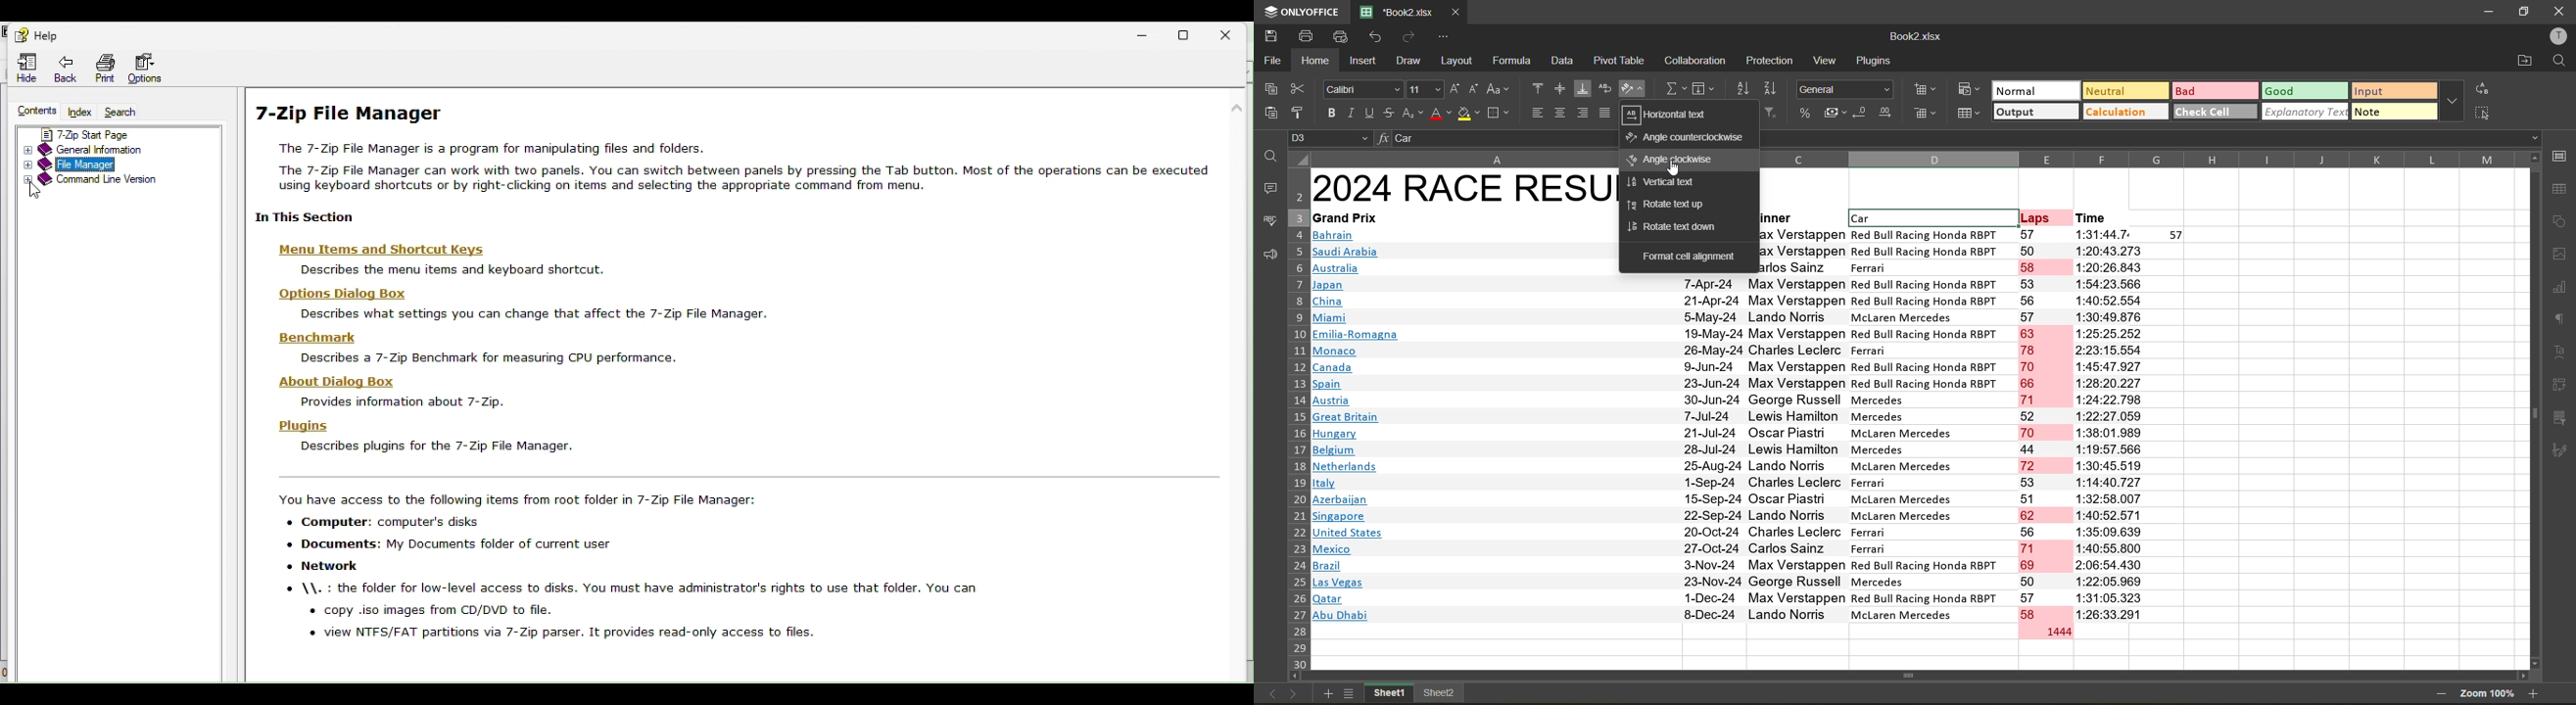 This screenshot has width=2576, height=728. I want to click on filename, so click(1401, 12).